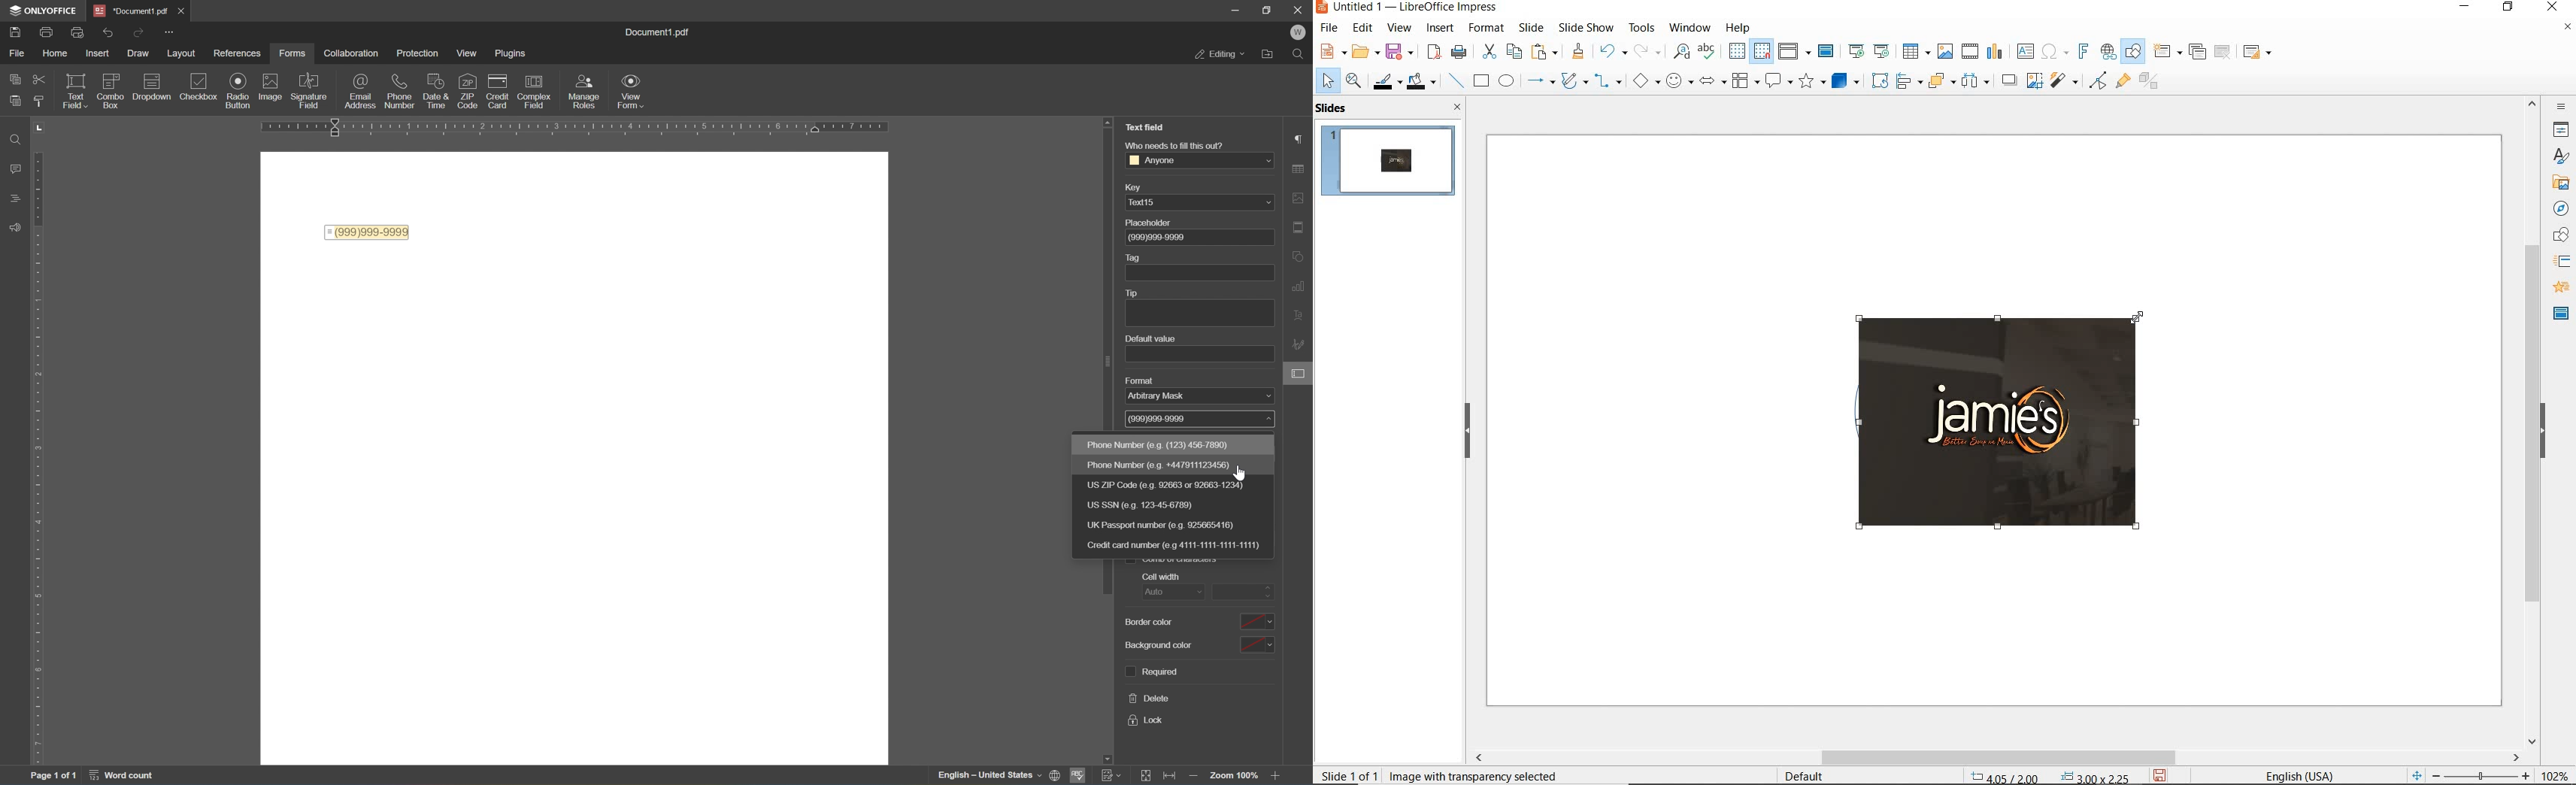 The width and height of the screenshot is (2576, 812). What do you see at coordinates (1514, 52) in the screenshot?
I see `copy` at bounding box center [1514, 52].